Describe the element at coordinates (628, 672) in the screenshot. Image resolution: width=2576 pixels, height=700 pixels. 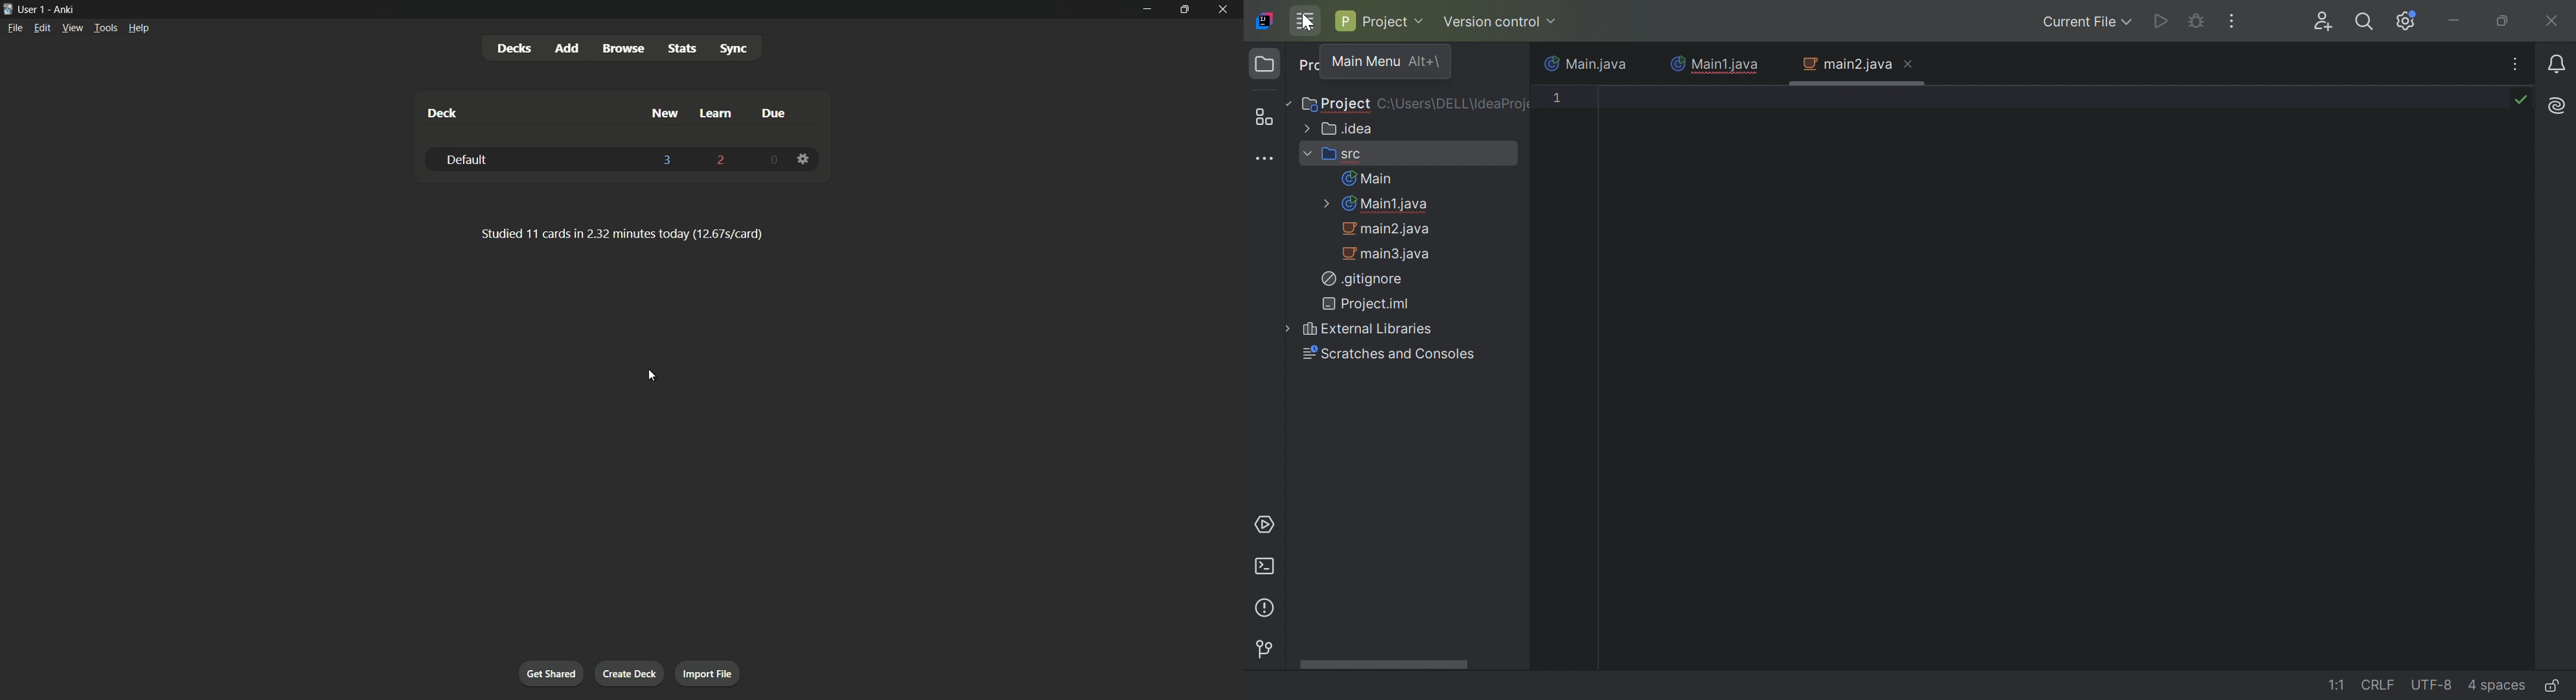
I see `create deck` at that location.